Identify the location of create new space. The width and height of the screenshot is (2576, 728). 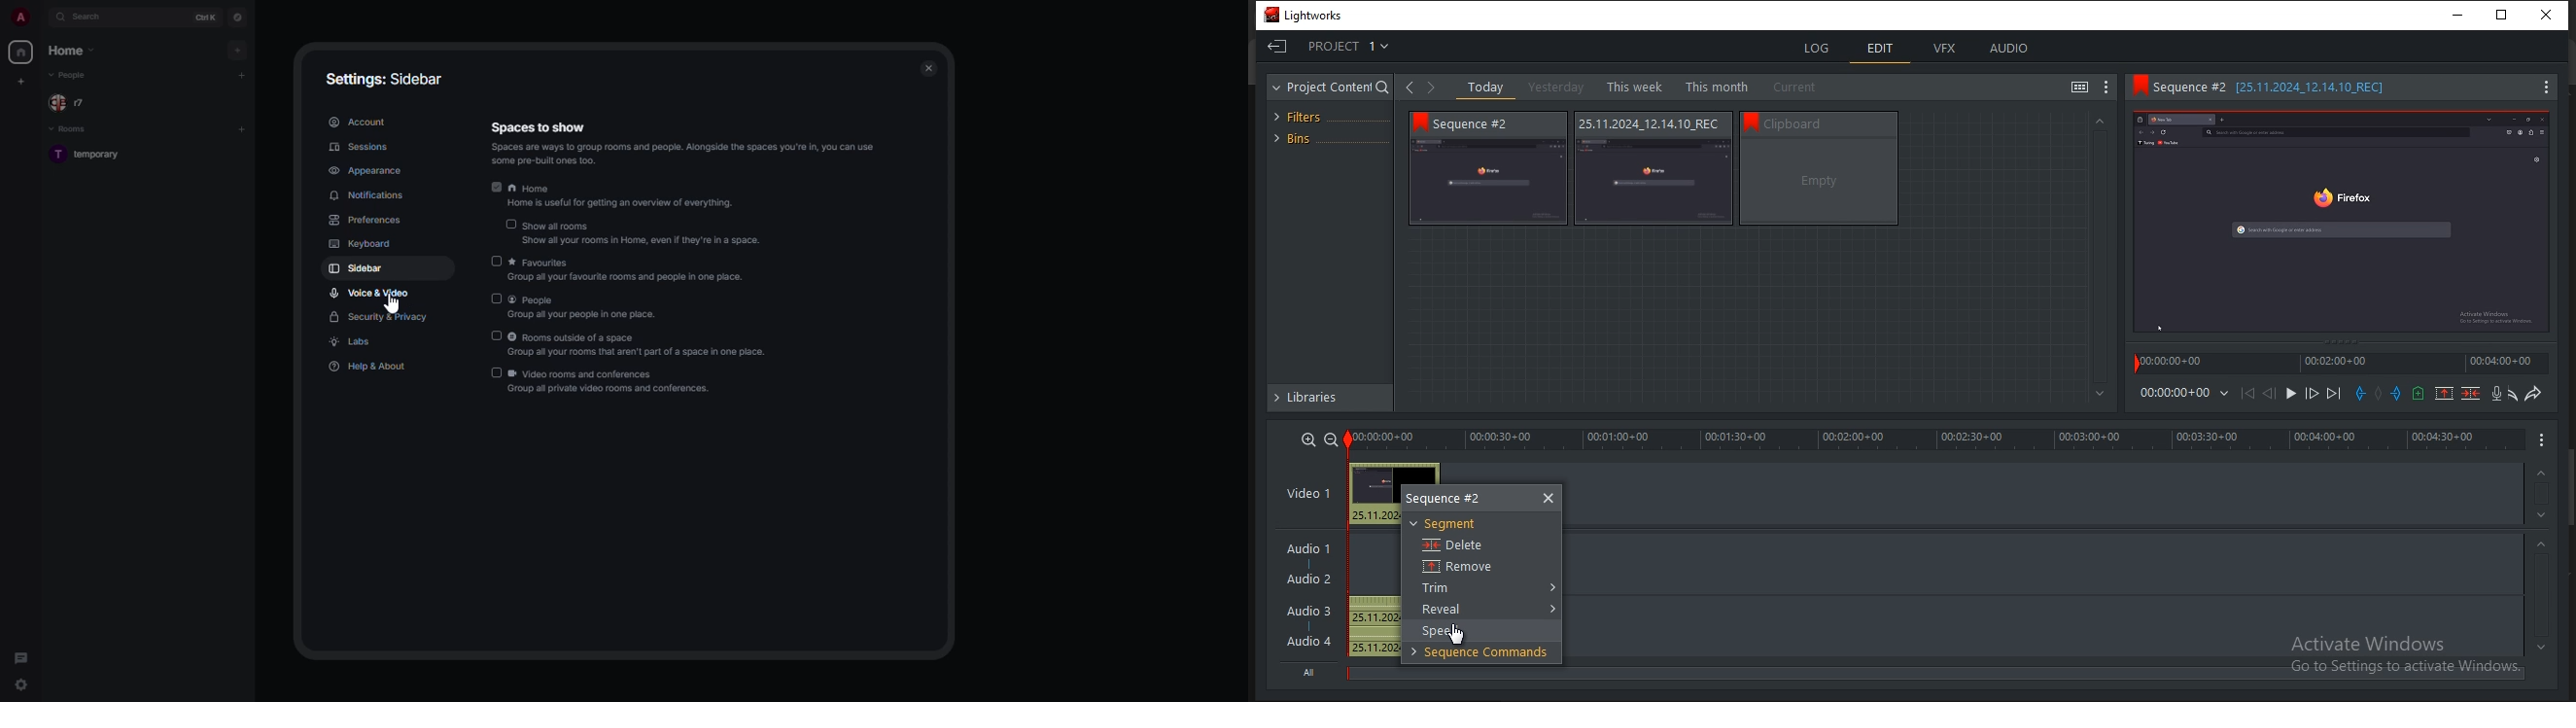
(21, 80).